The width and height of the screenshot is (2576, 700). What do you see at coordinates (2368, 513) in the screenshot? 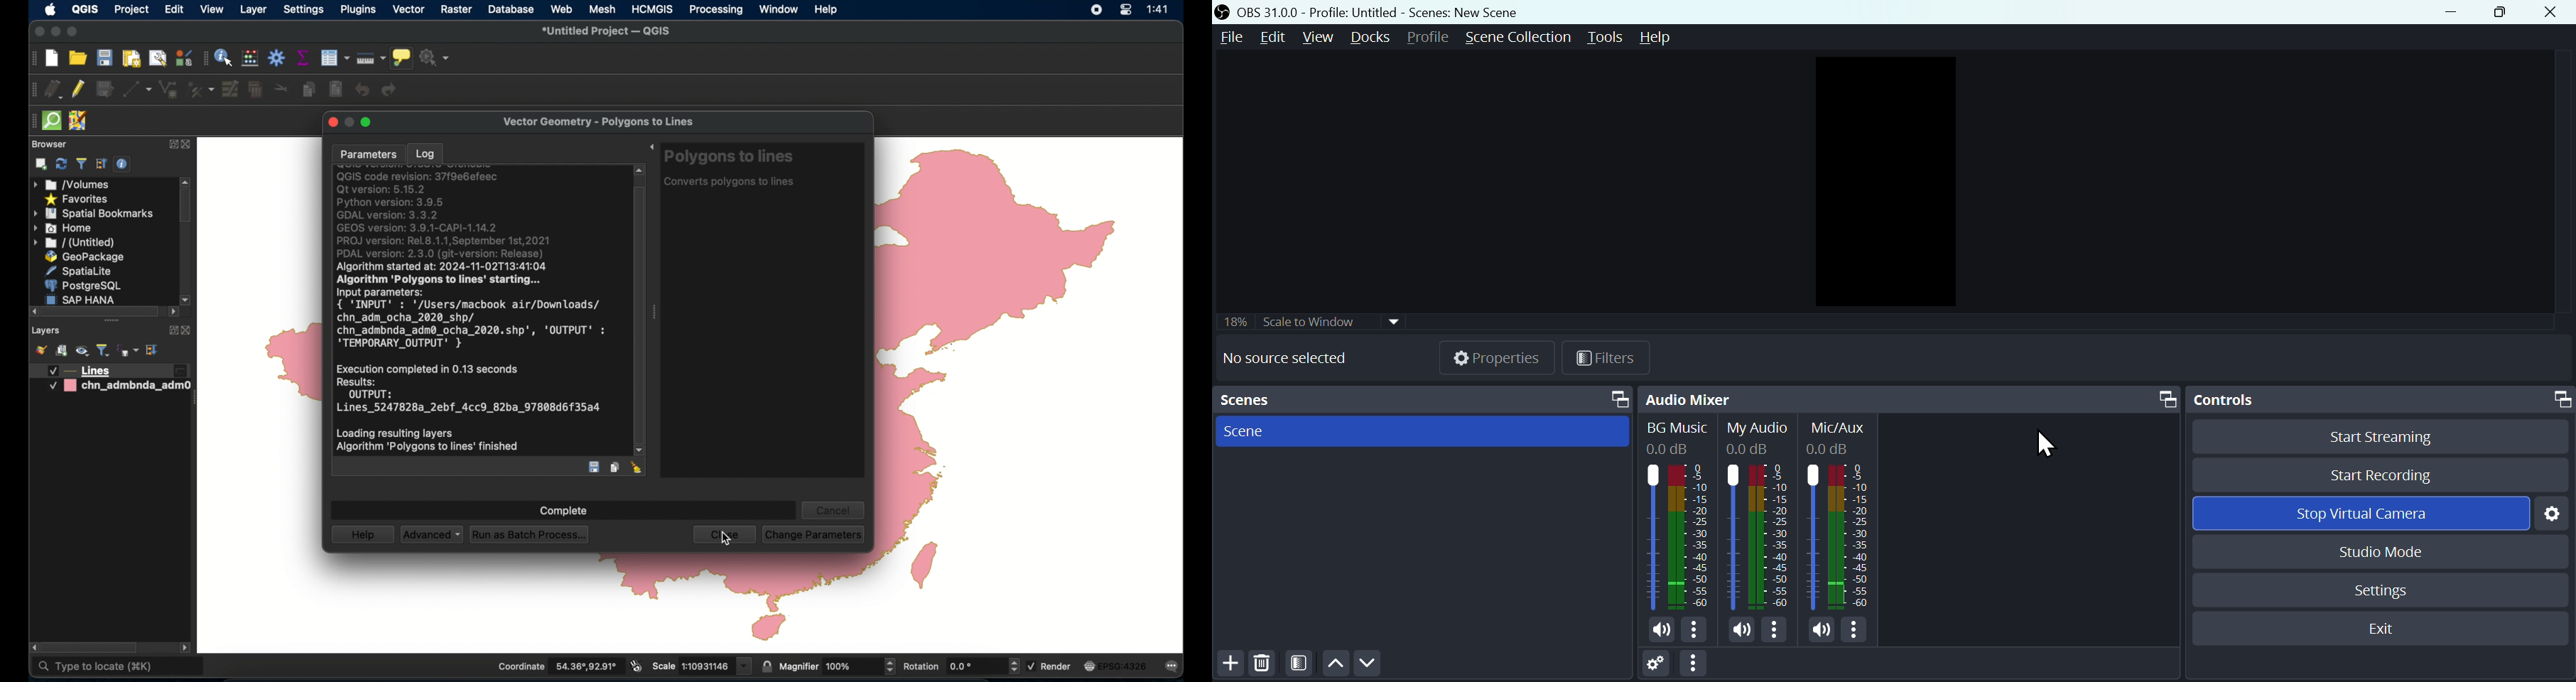
I see `Stop virtual camera` at bounding box center [2368, 513].